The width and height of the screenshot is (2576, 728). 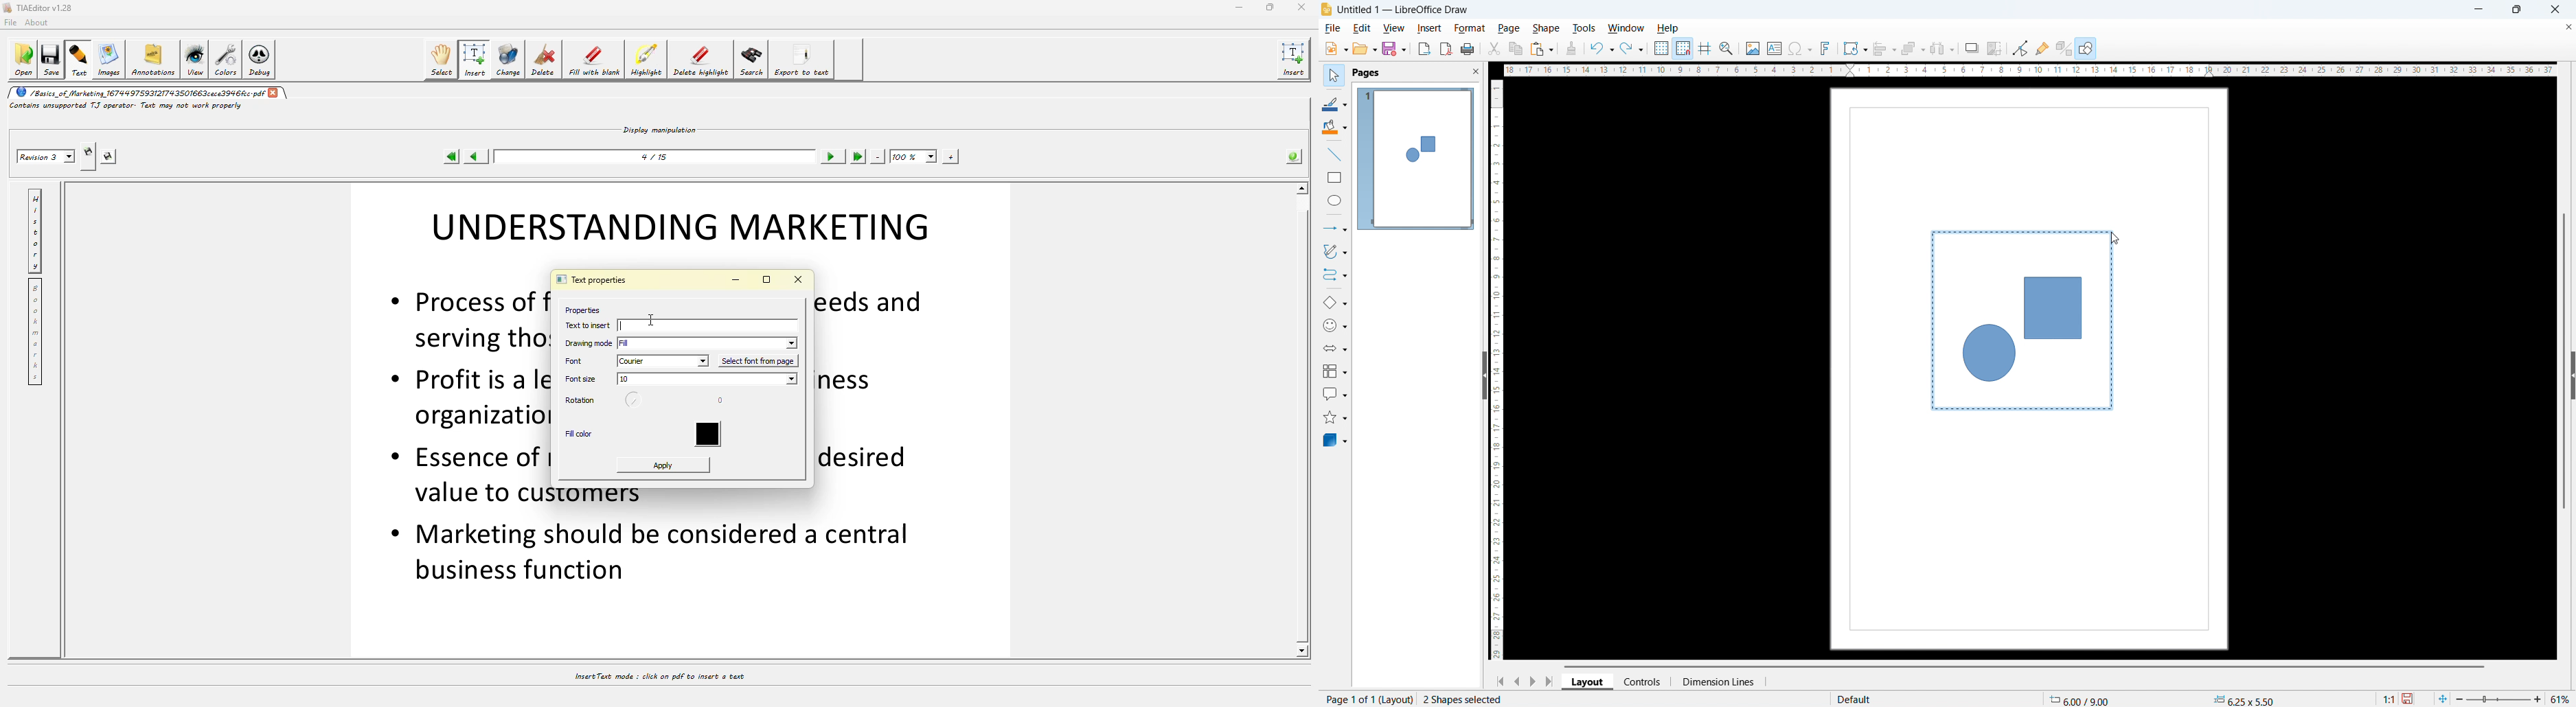 I want to click on show grid, so click(x=1661, y=48).